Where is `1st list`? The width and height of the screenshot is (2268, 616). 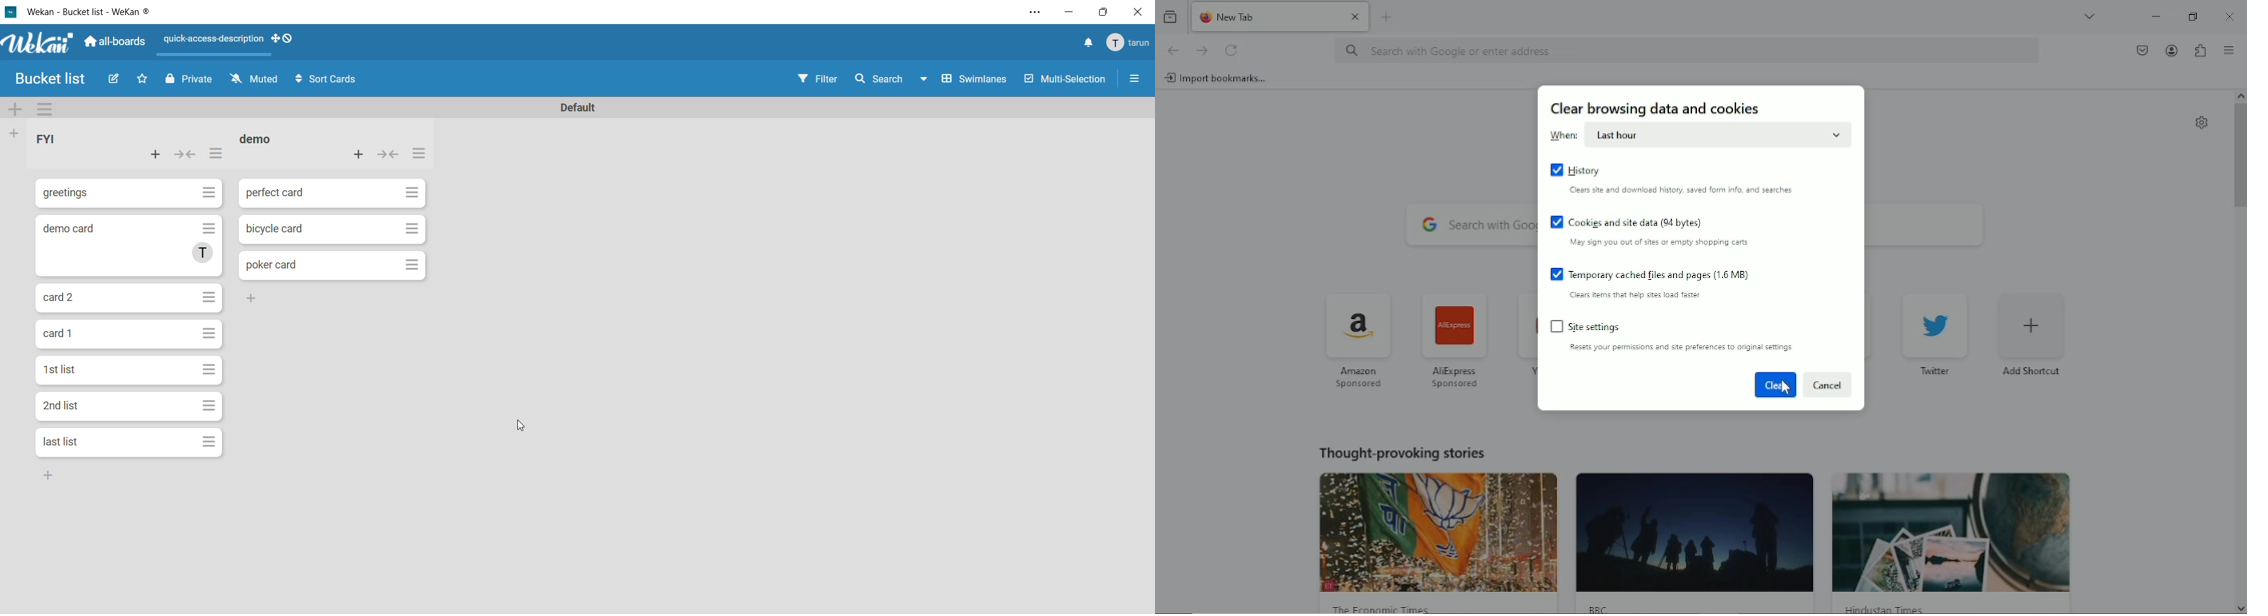
1st list is located at coordinates (128, 370).